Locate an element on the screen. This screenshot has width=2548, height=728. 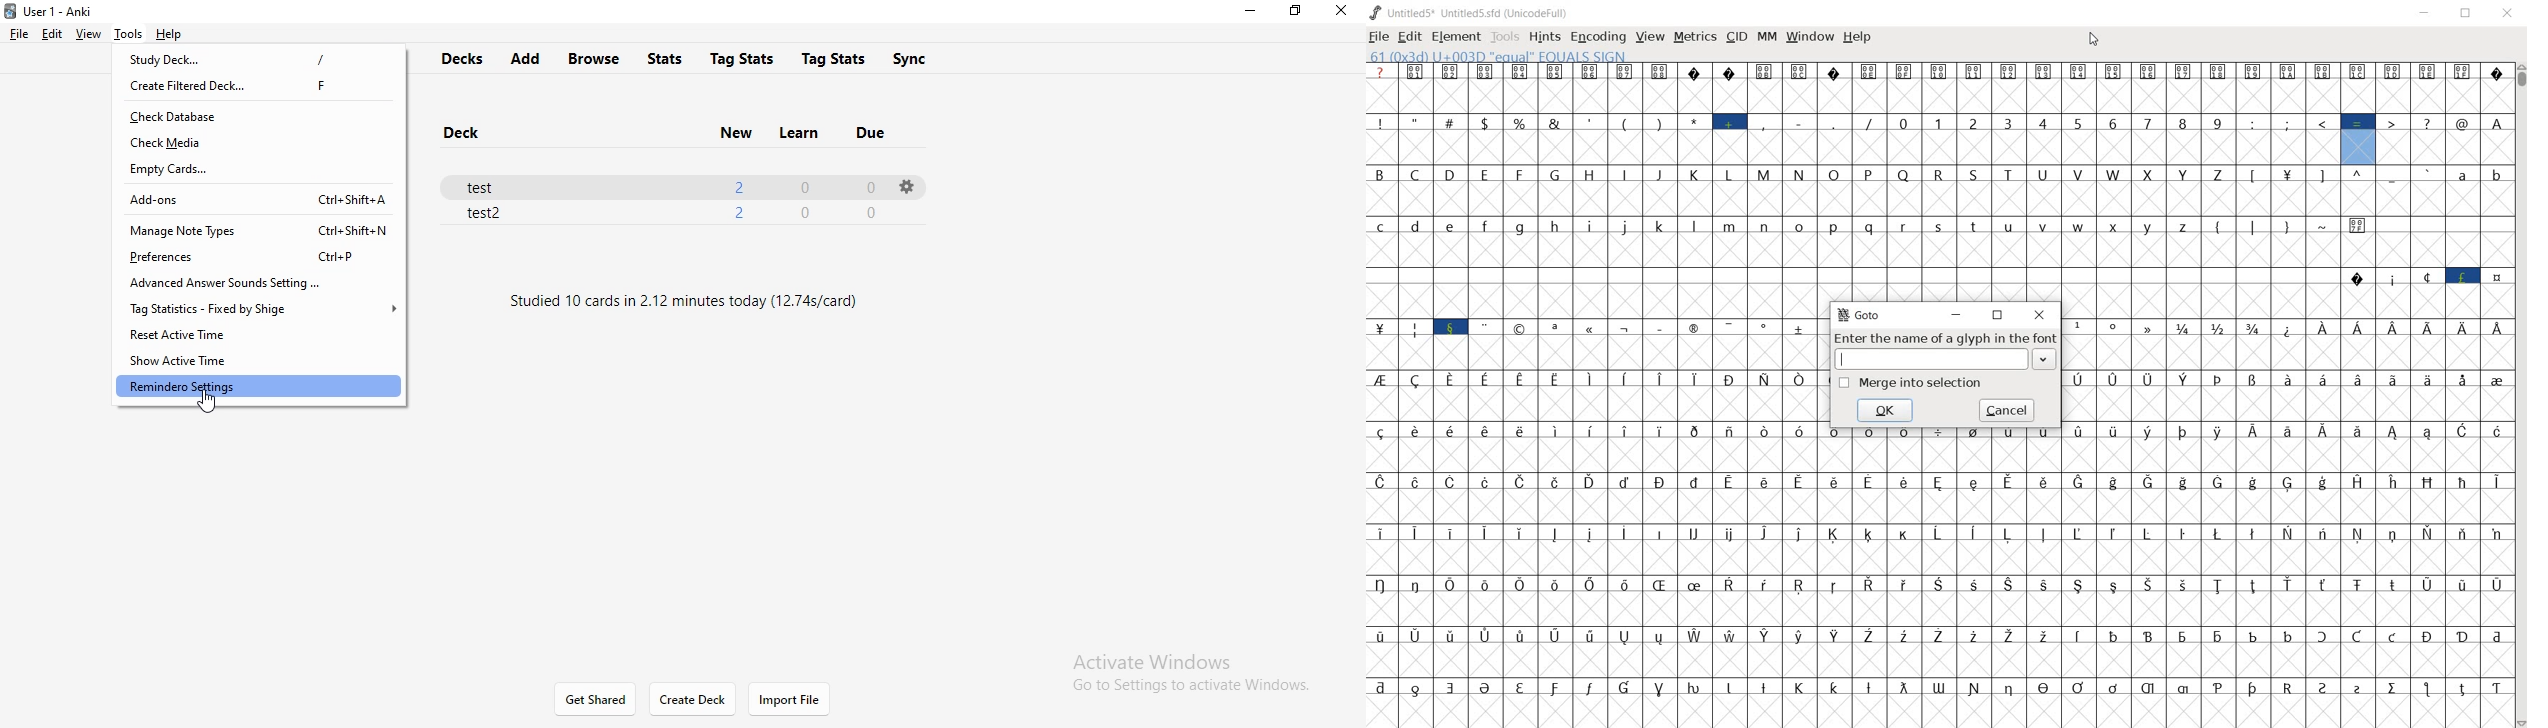
test is located at coordinates (489, 184).